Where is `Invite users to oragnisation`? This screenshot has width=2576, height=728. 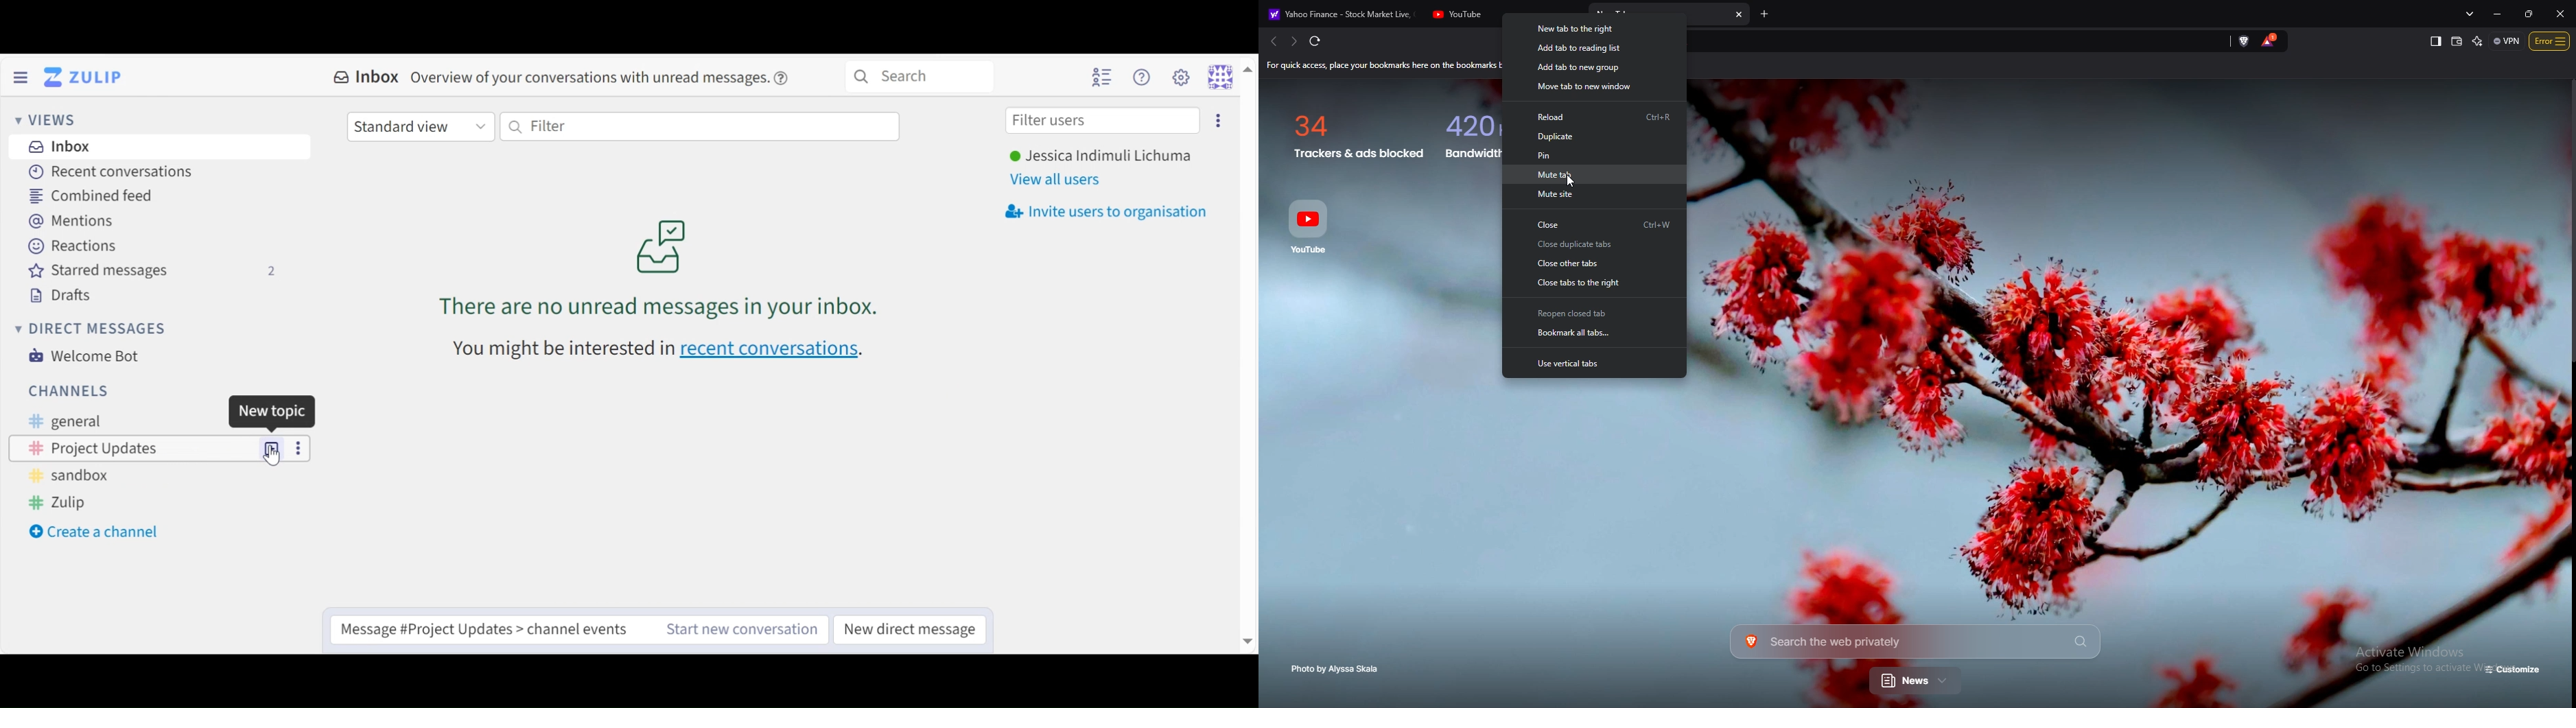 Invite users to oragnisation is located at coordinates (1113, 212).